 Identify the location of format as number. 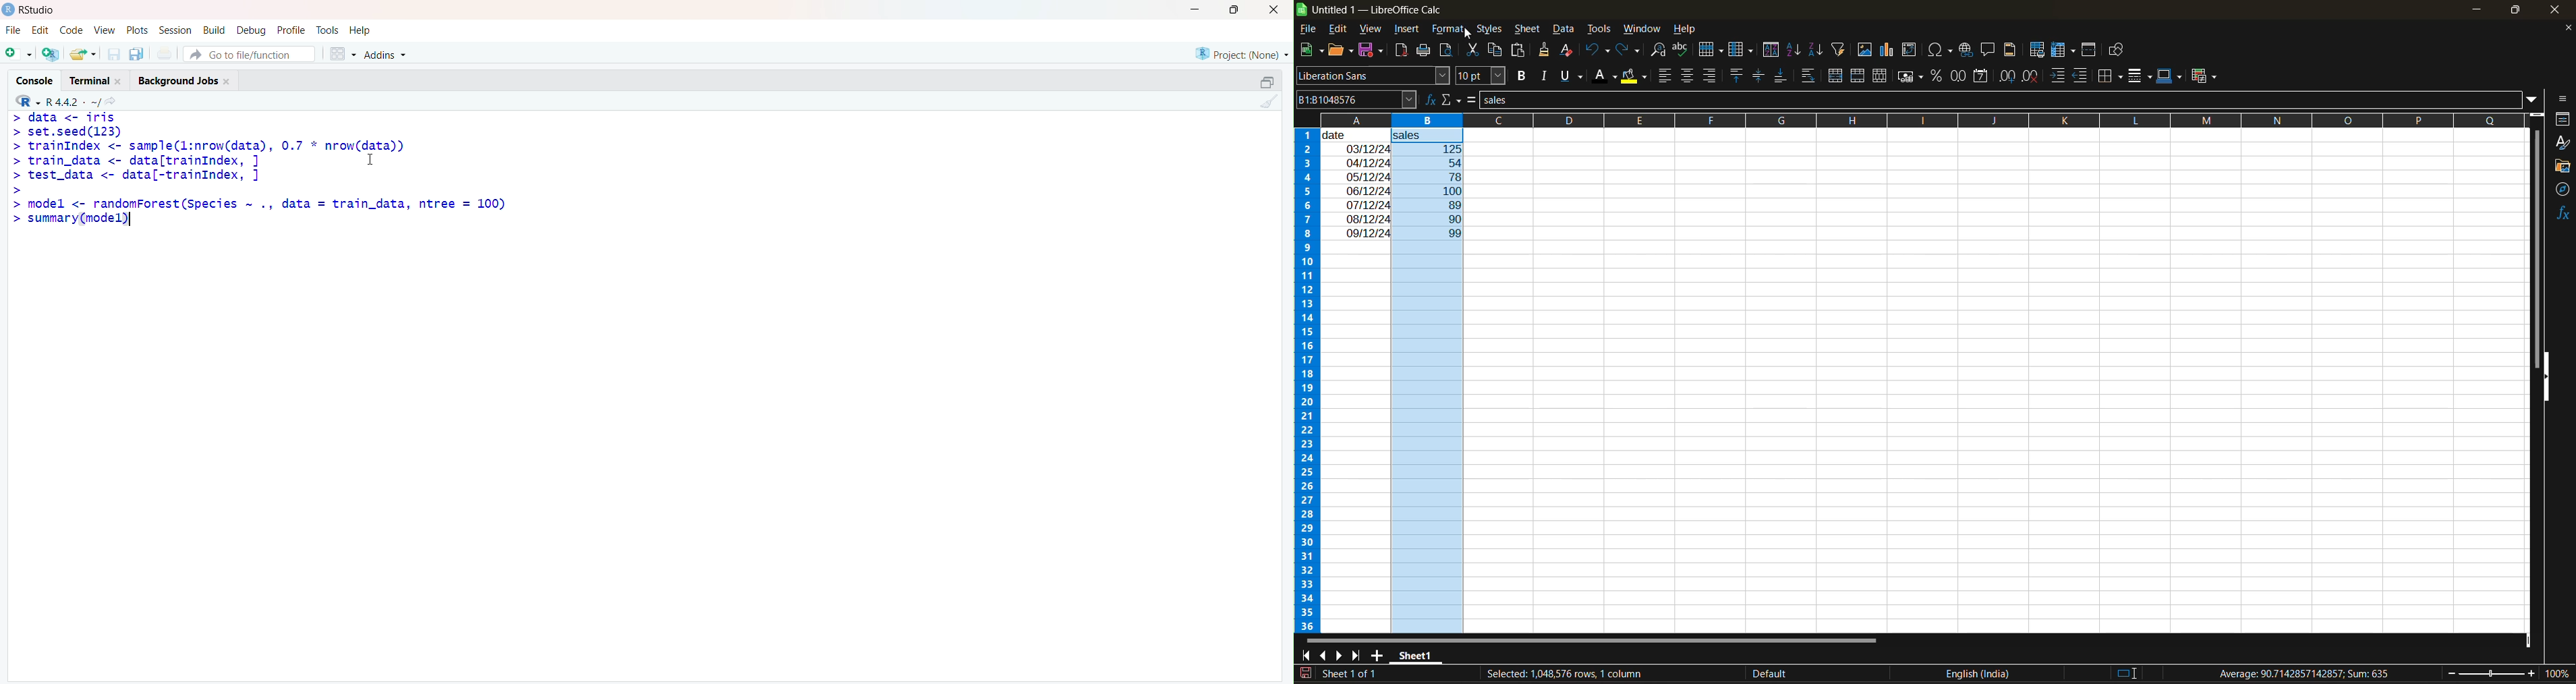
(1959, 77).